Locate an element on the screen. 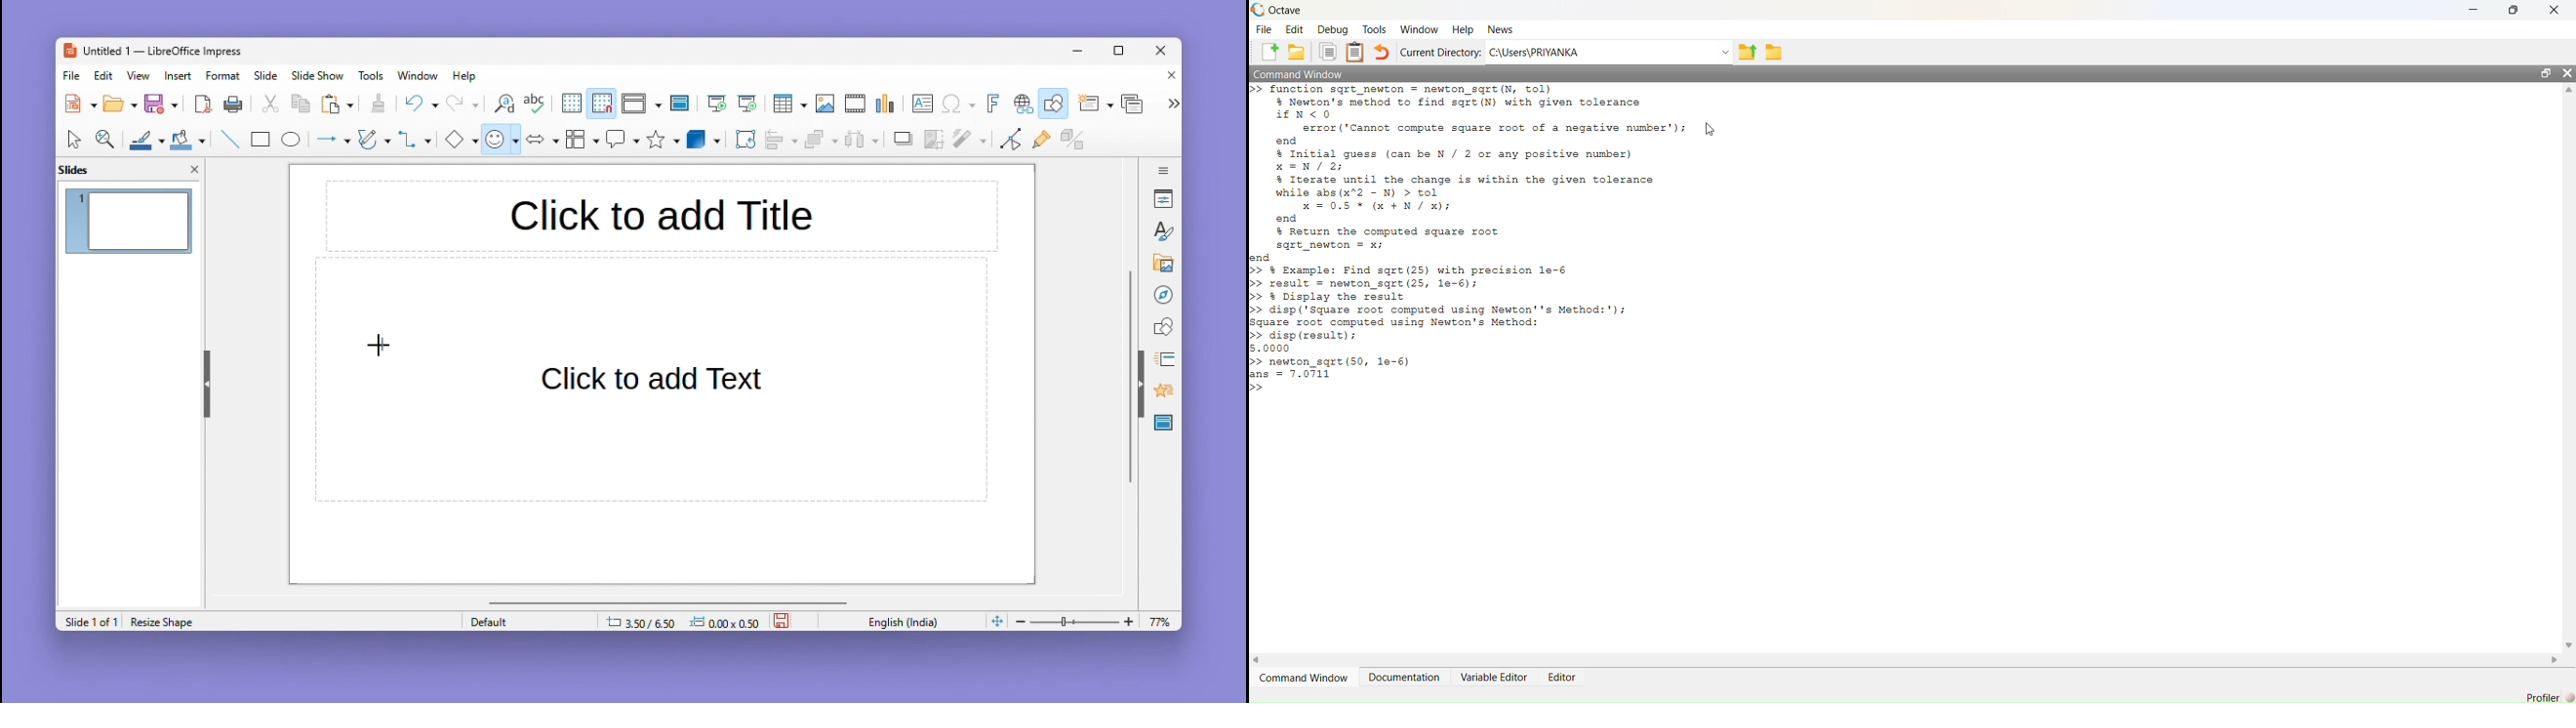 Image resolution: width=2576 pixels, height=728 pixels. News is located at coordinates (1501, 30).